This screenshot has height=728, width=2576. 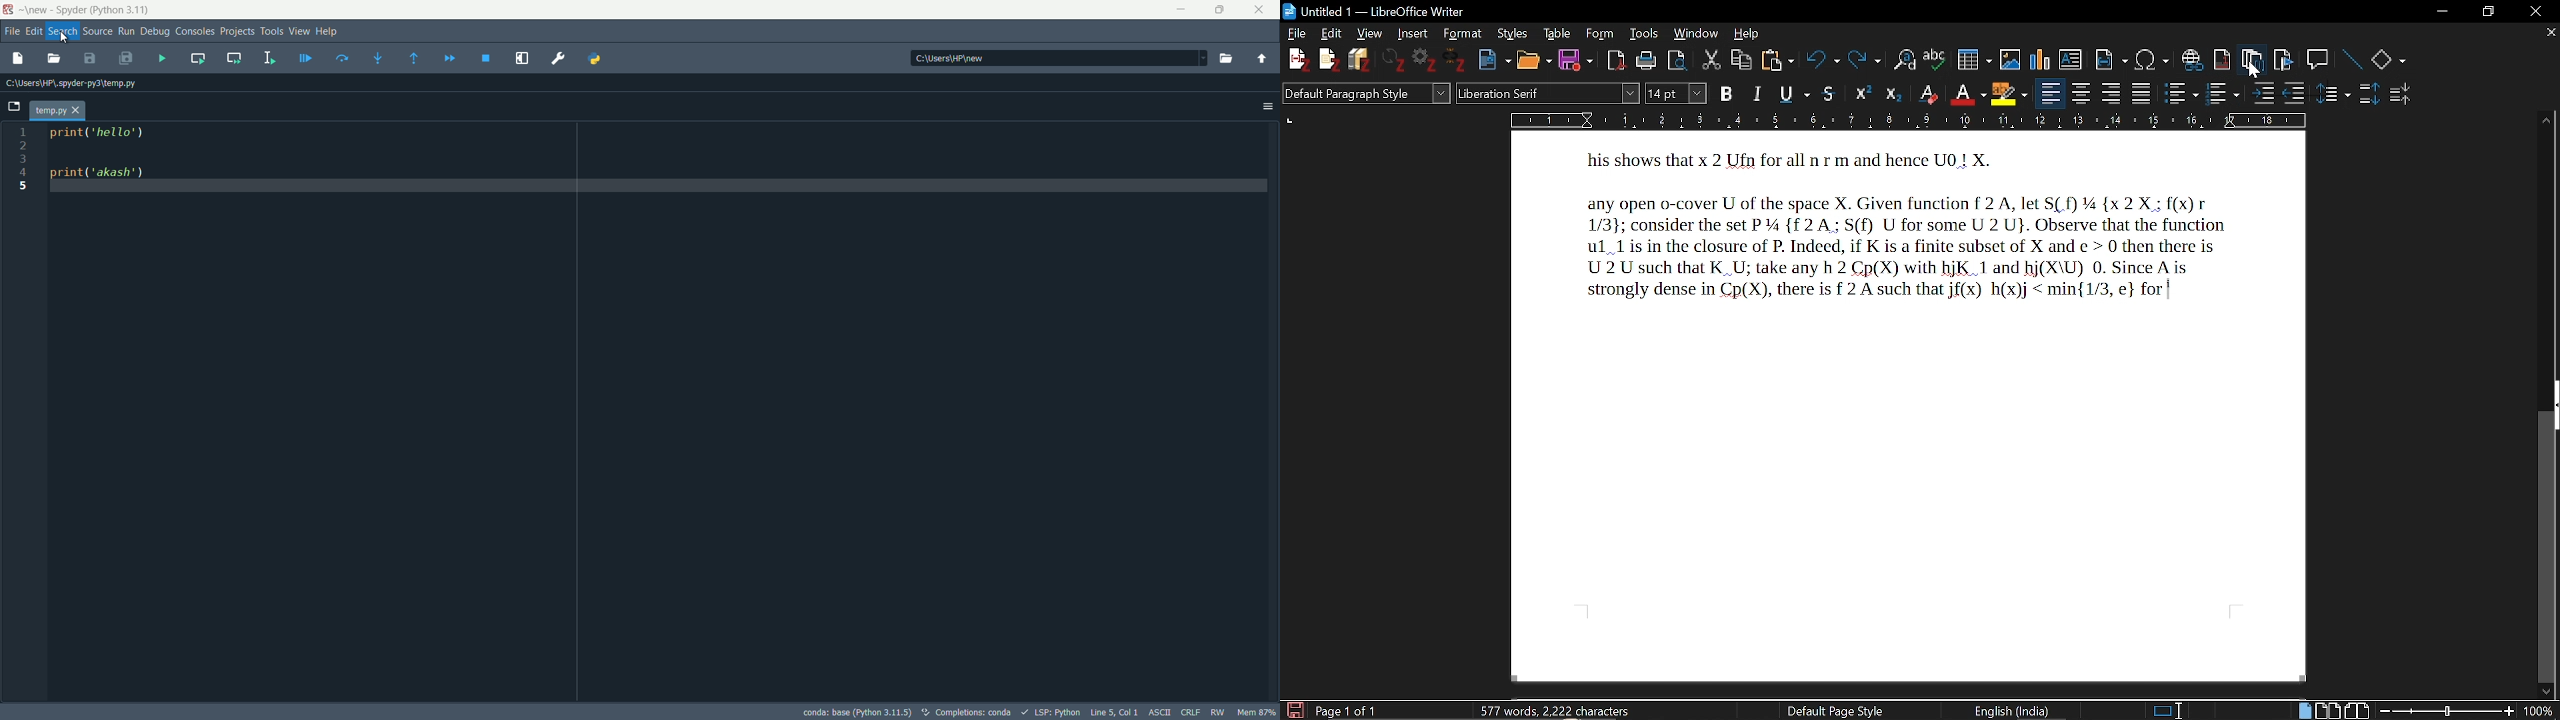 What do you see at coordinates (62, 31) in the screenshot?
I see `search menu` at bounding box center [62, 31].